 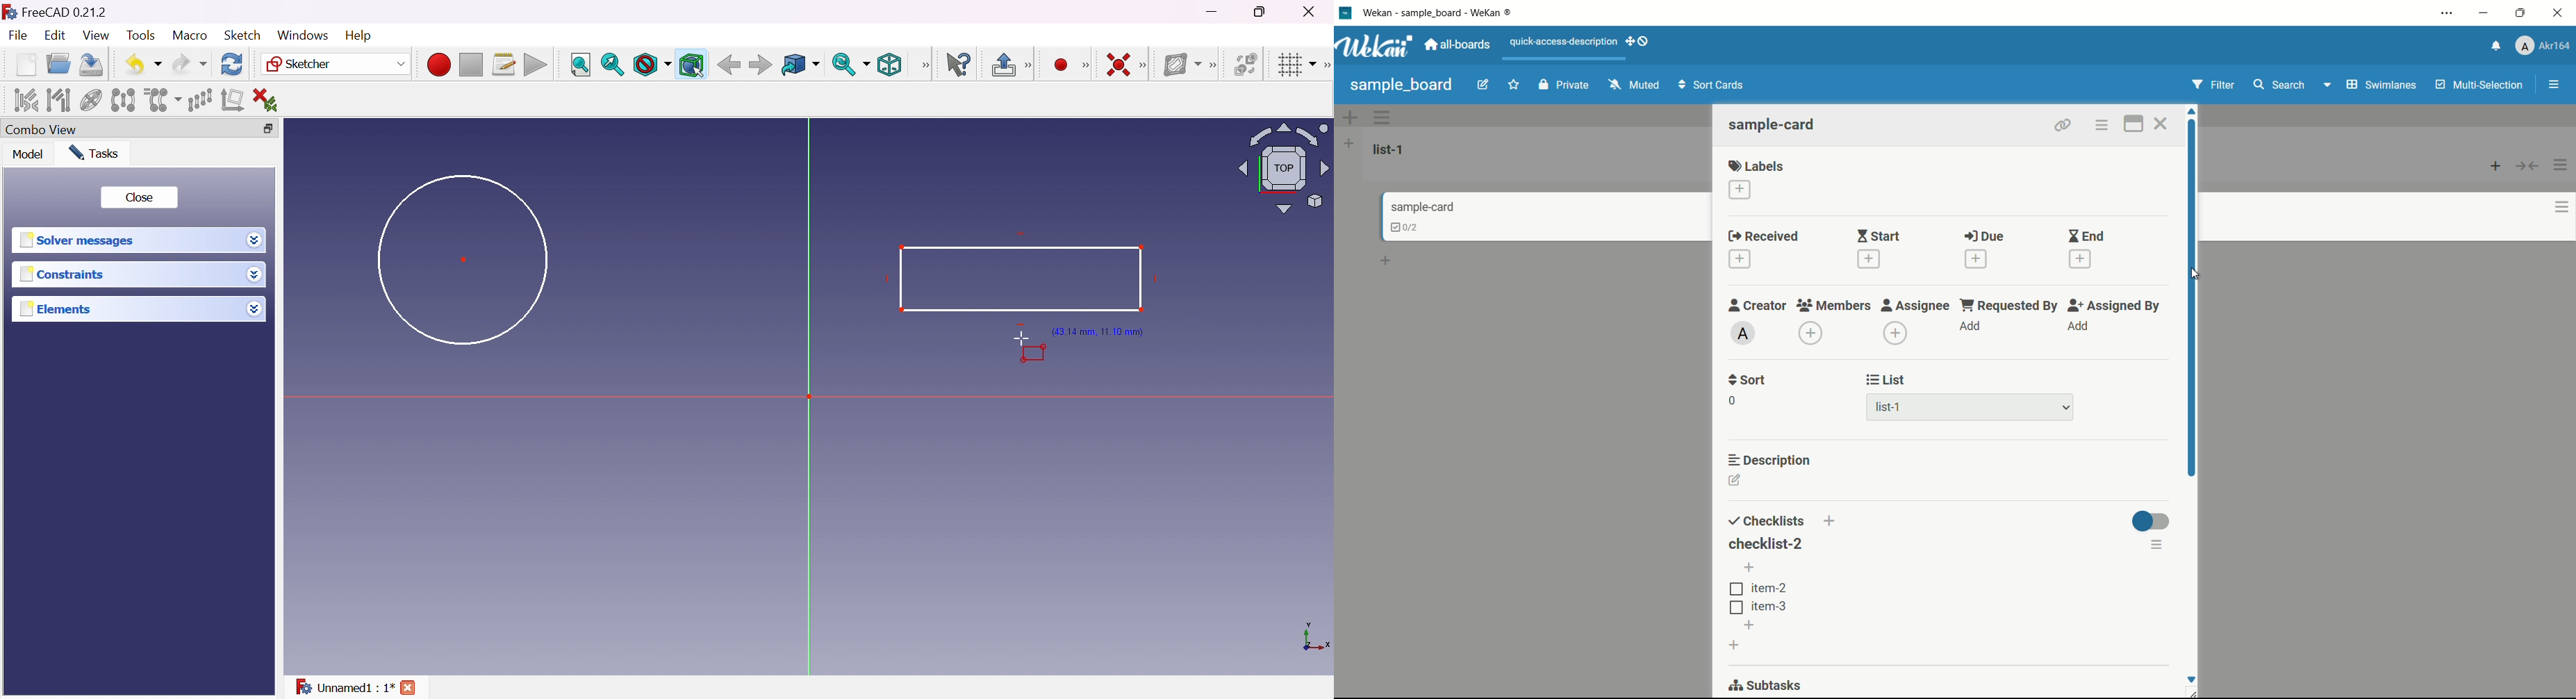 I want to click on Constrain coincident, so click(x=1117, y=65).